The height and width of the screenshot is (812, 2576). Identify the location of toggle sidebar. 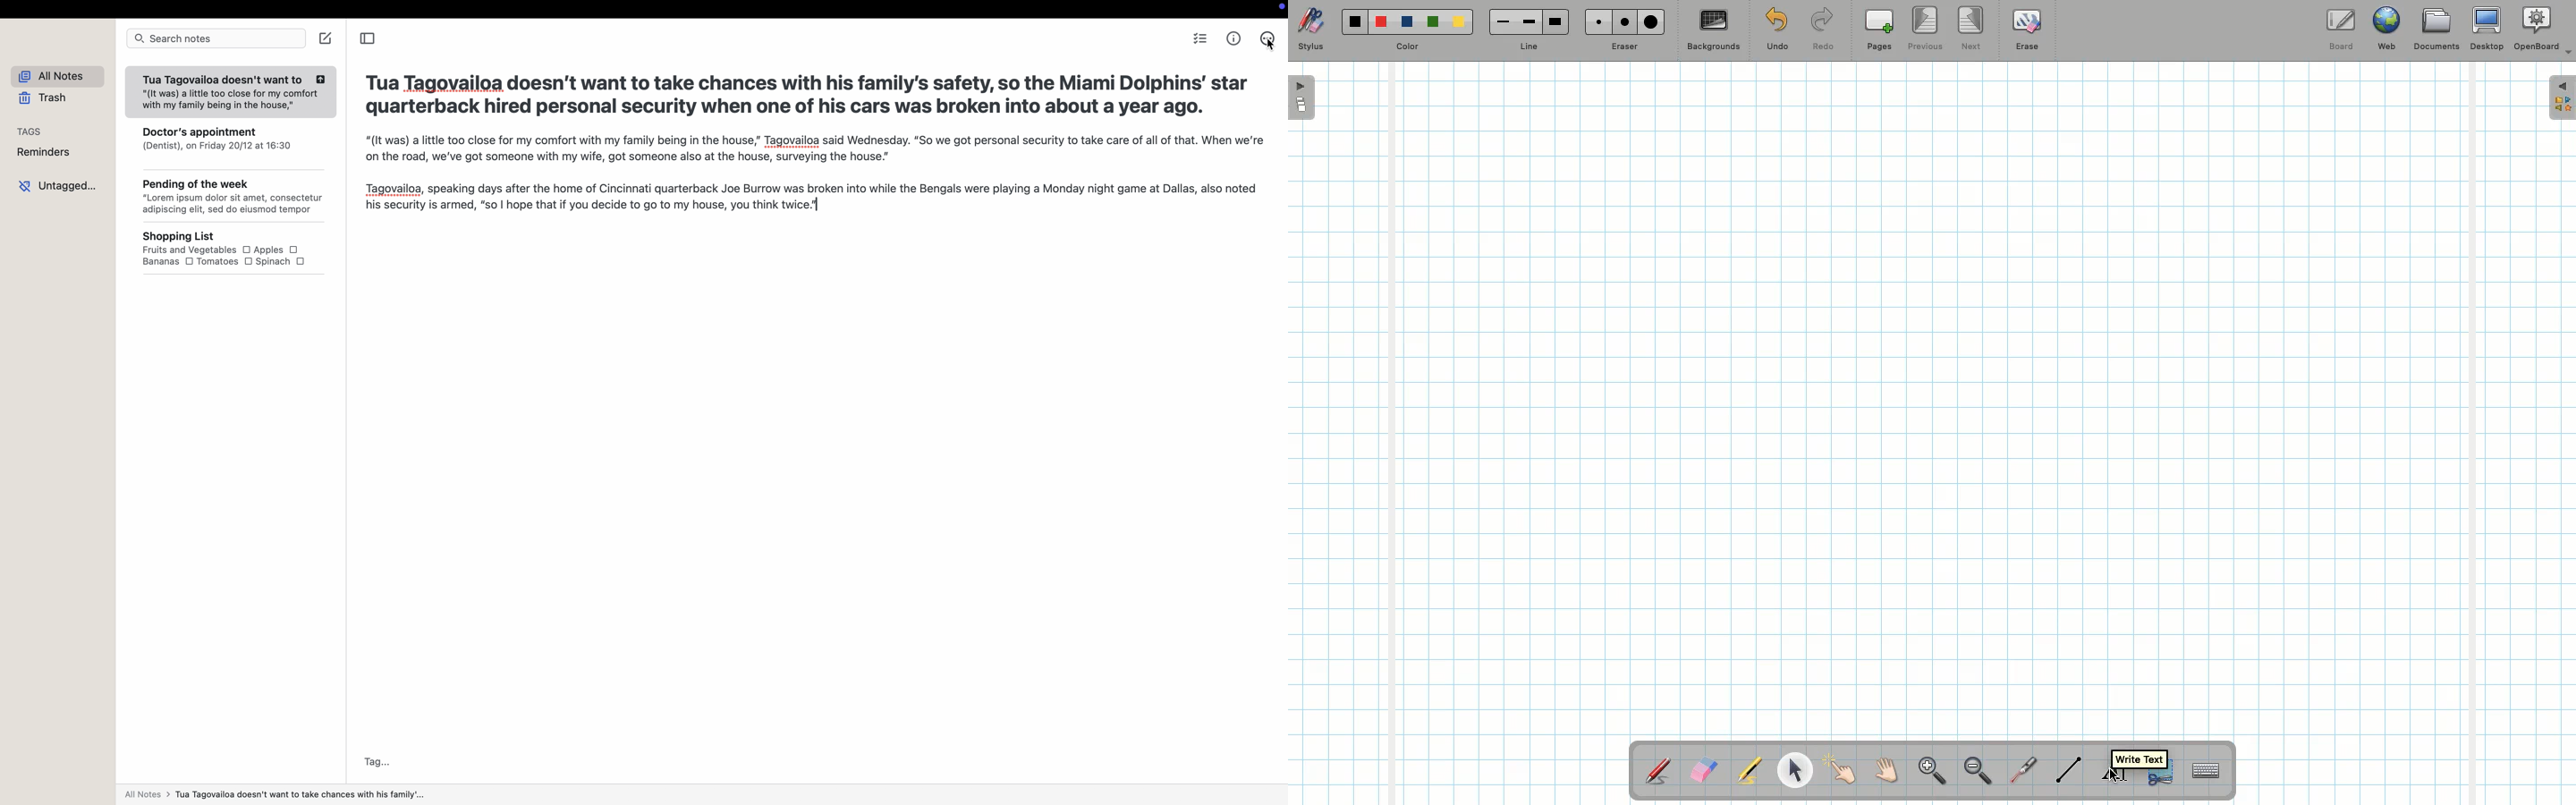
(370, 39).